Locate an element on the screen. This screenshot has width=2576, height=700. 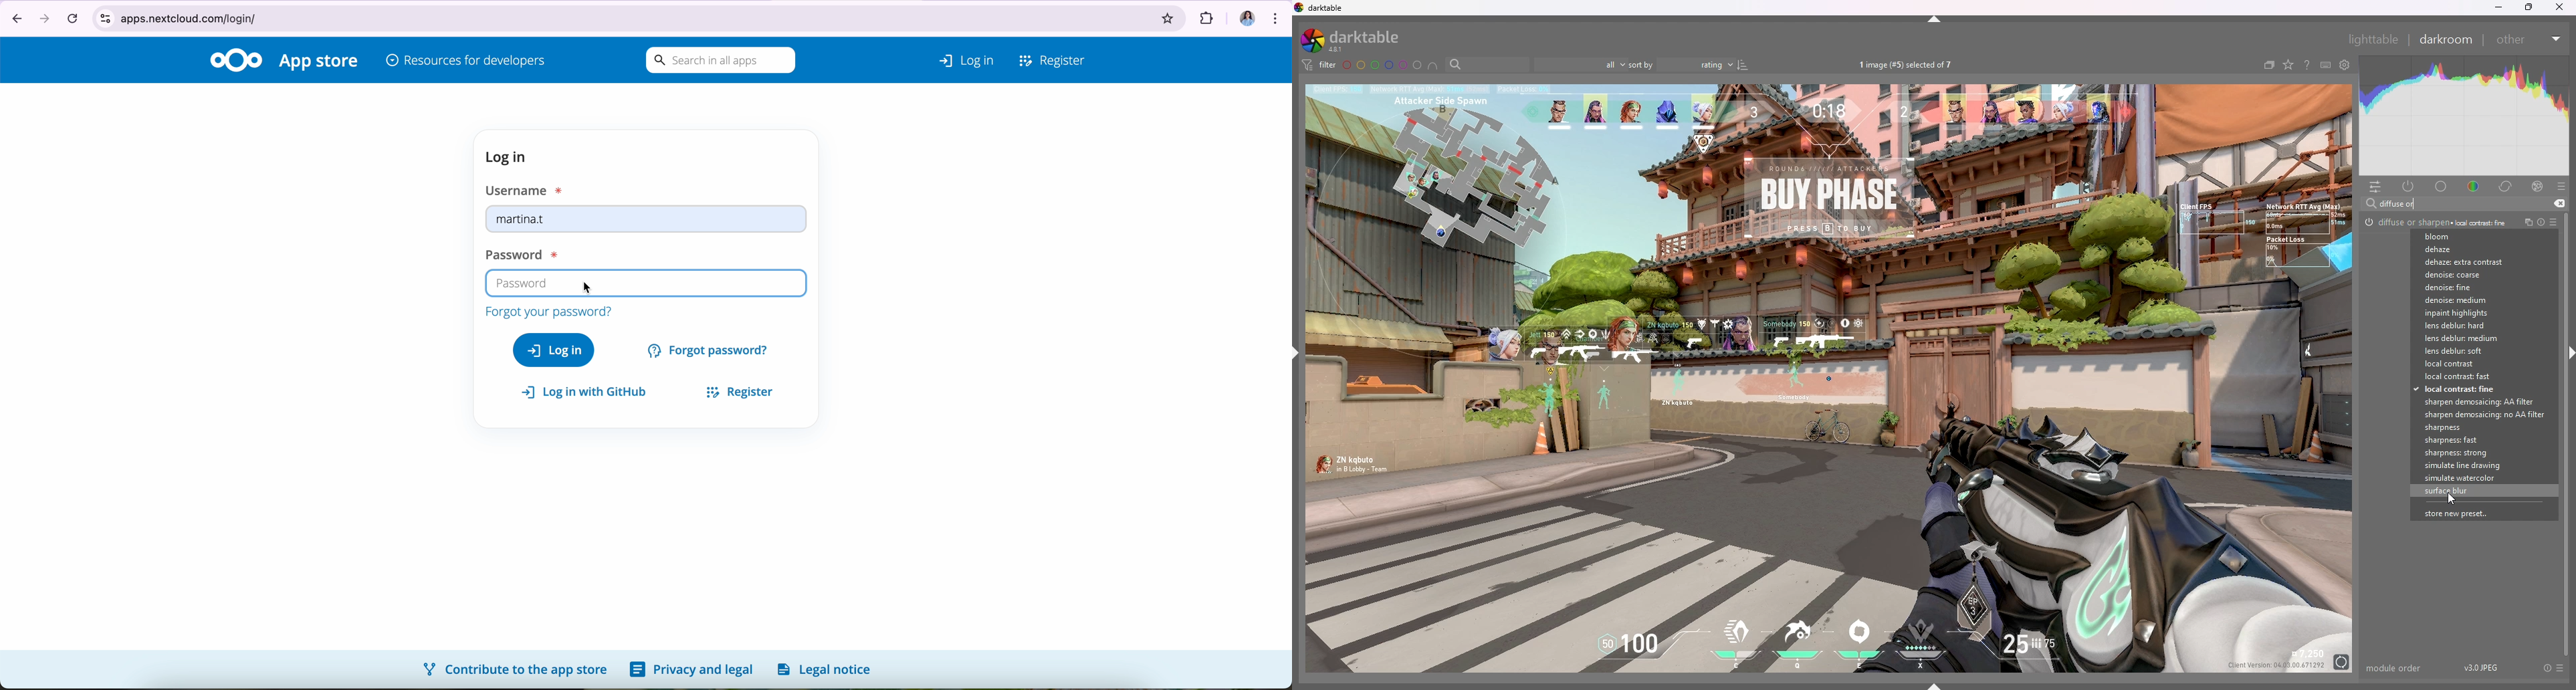
Nextcloud logo is located at coordinates (236, 59).